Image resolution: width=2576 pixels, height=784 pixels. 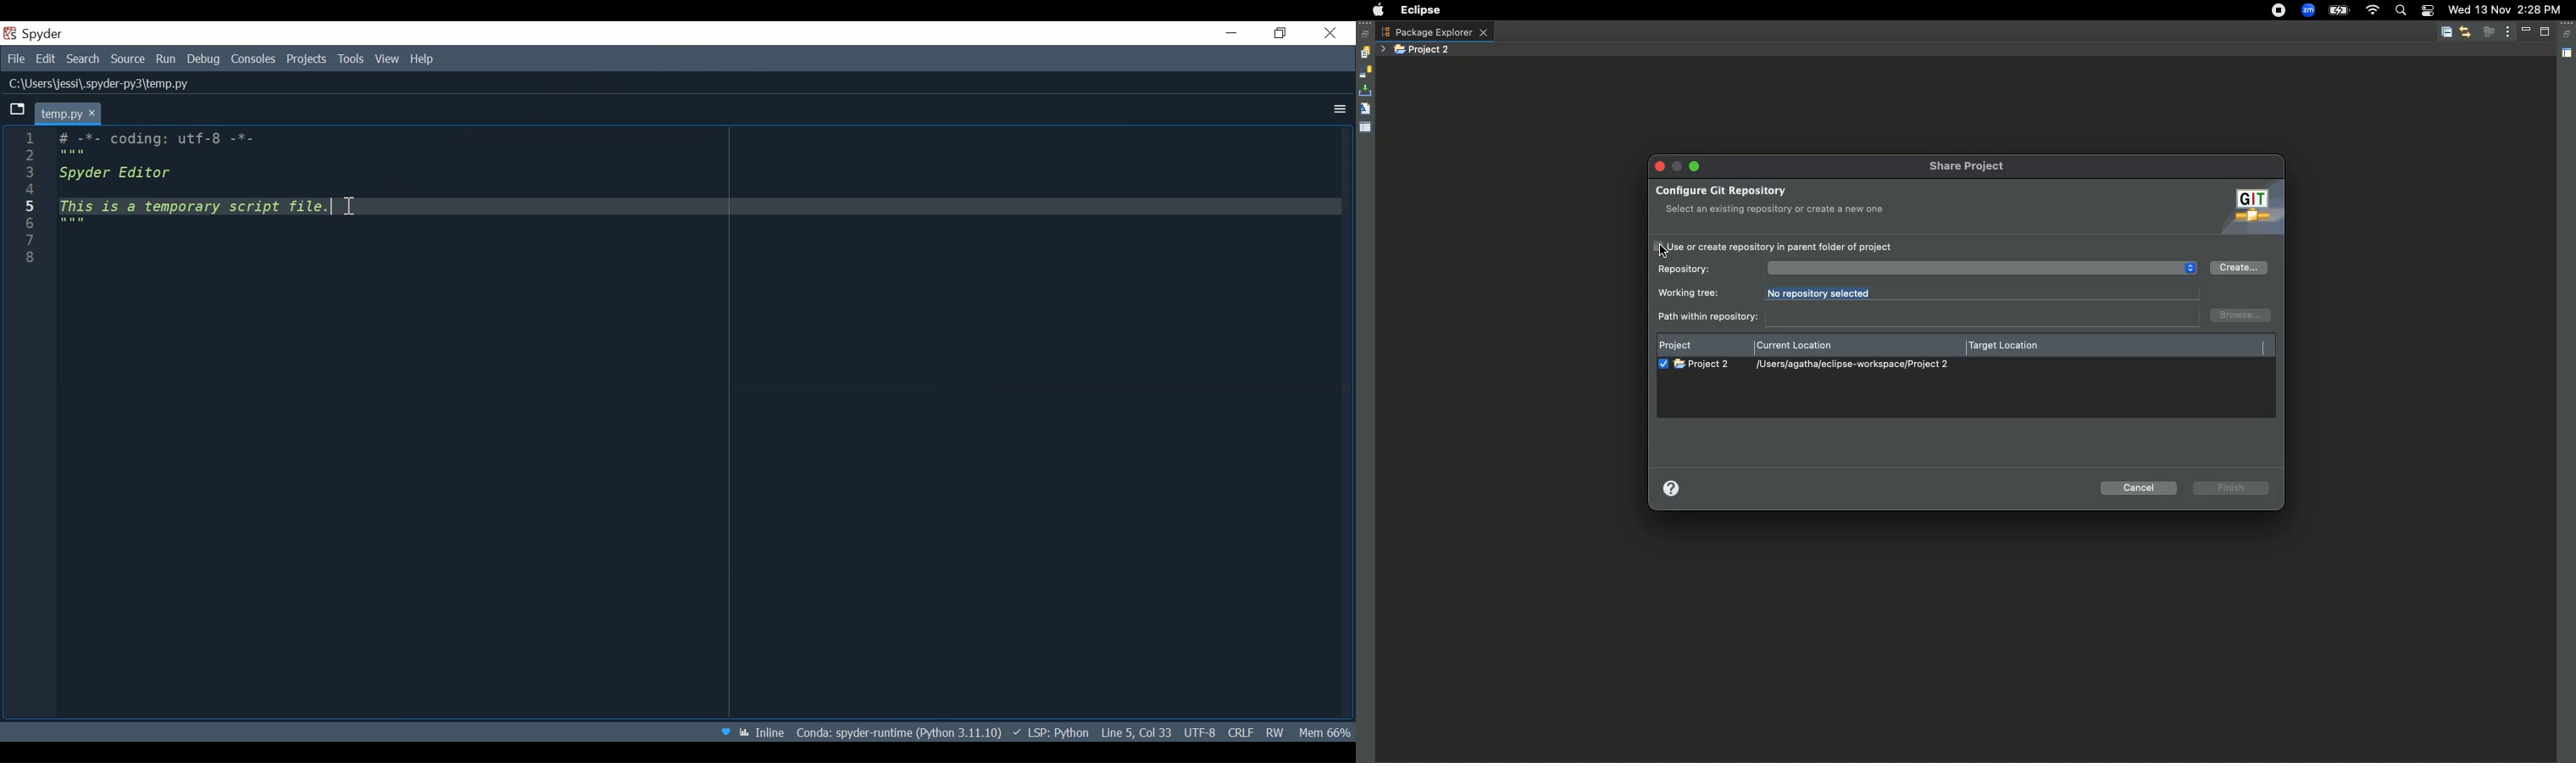 I want to click on Browse Tabs, so click(x=16, y=112).